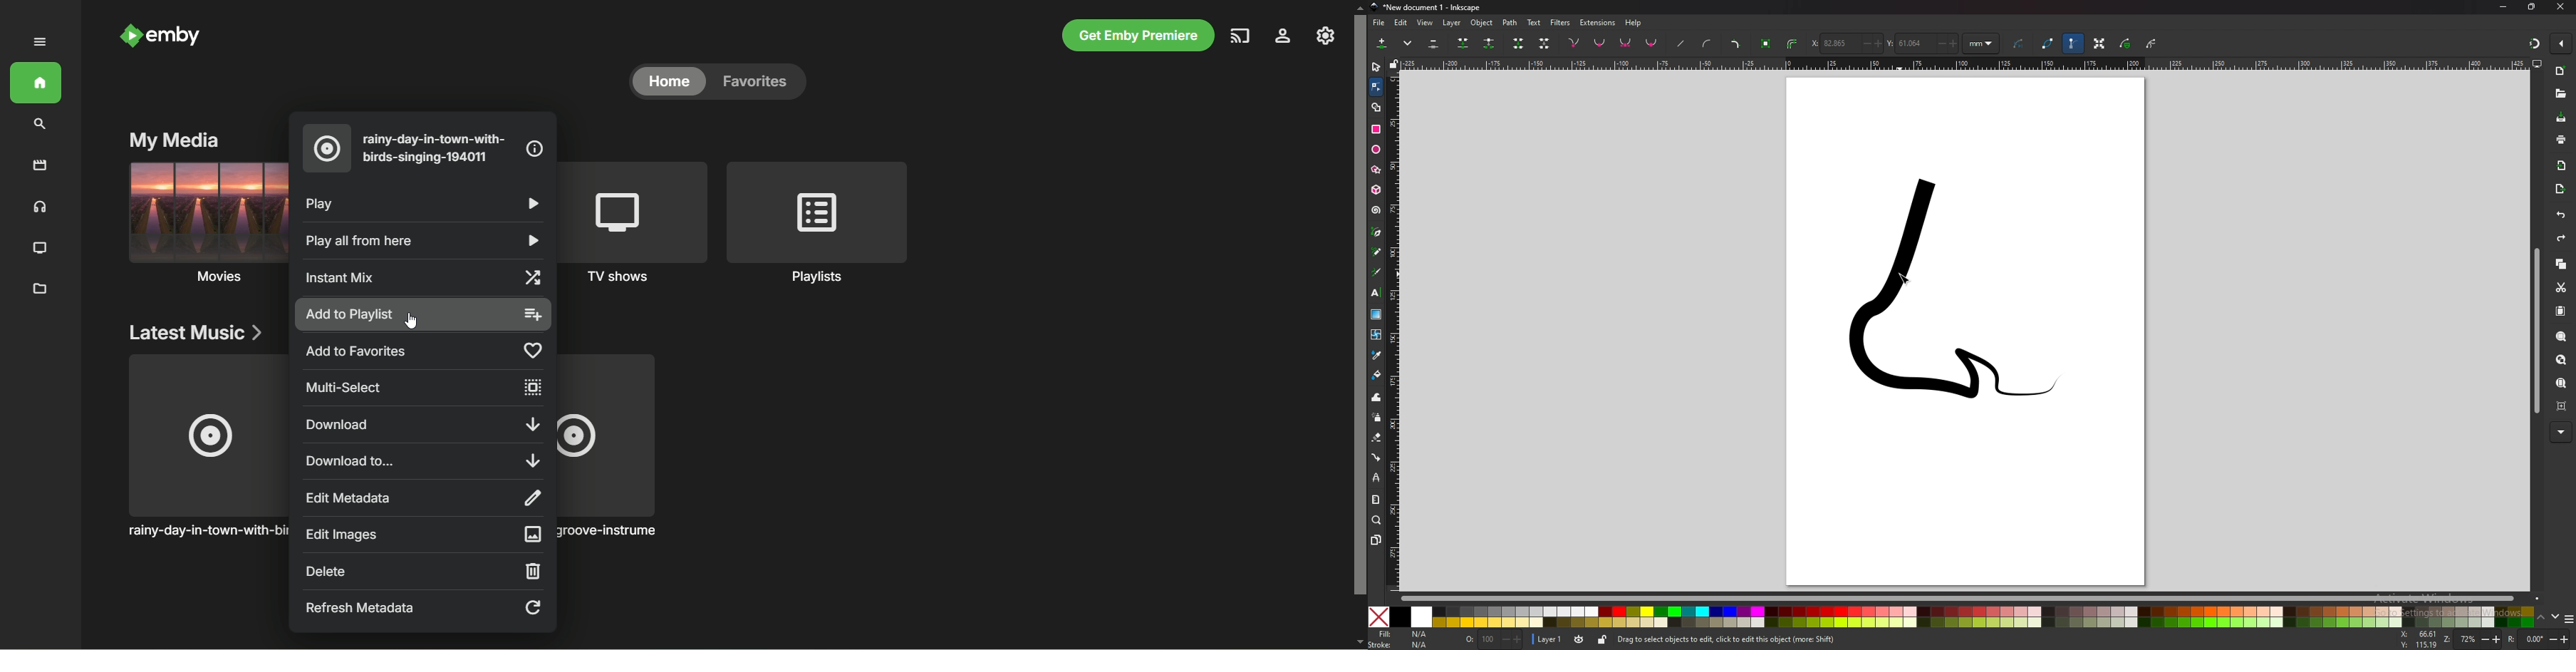 The image size is (2576, 672). Describe the element at coordinates (2542, 618) in the screenshot. I see `up` at that location.